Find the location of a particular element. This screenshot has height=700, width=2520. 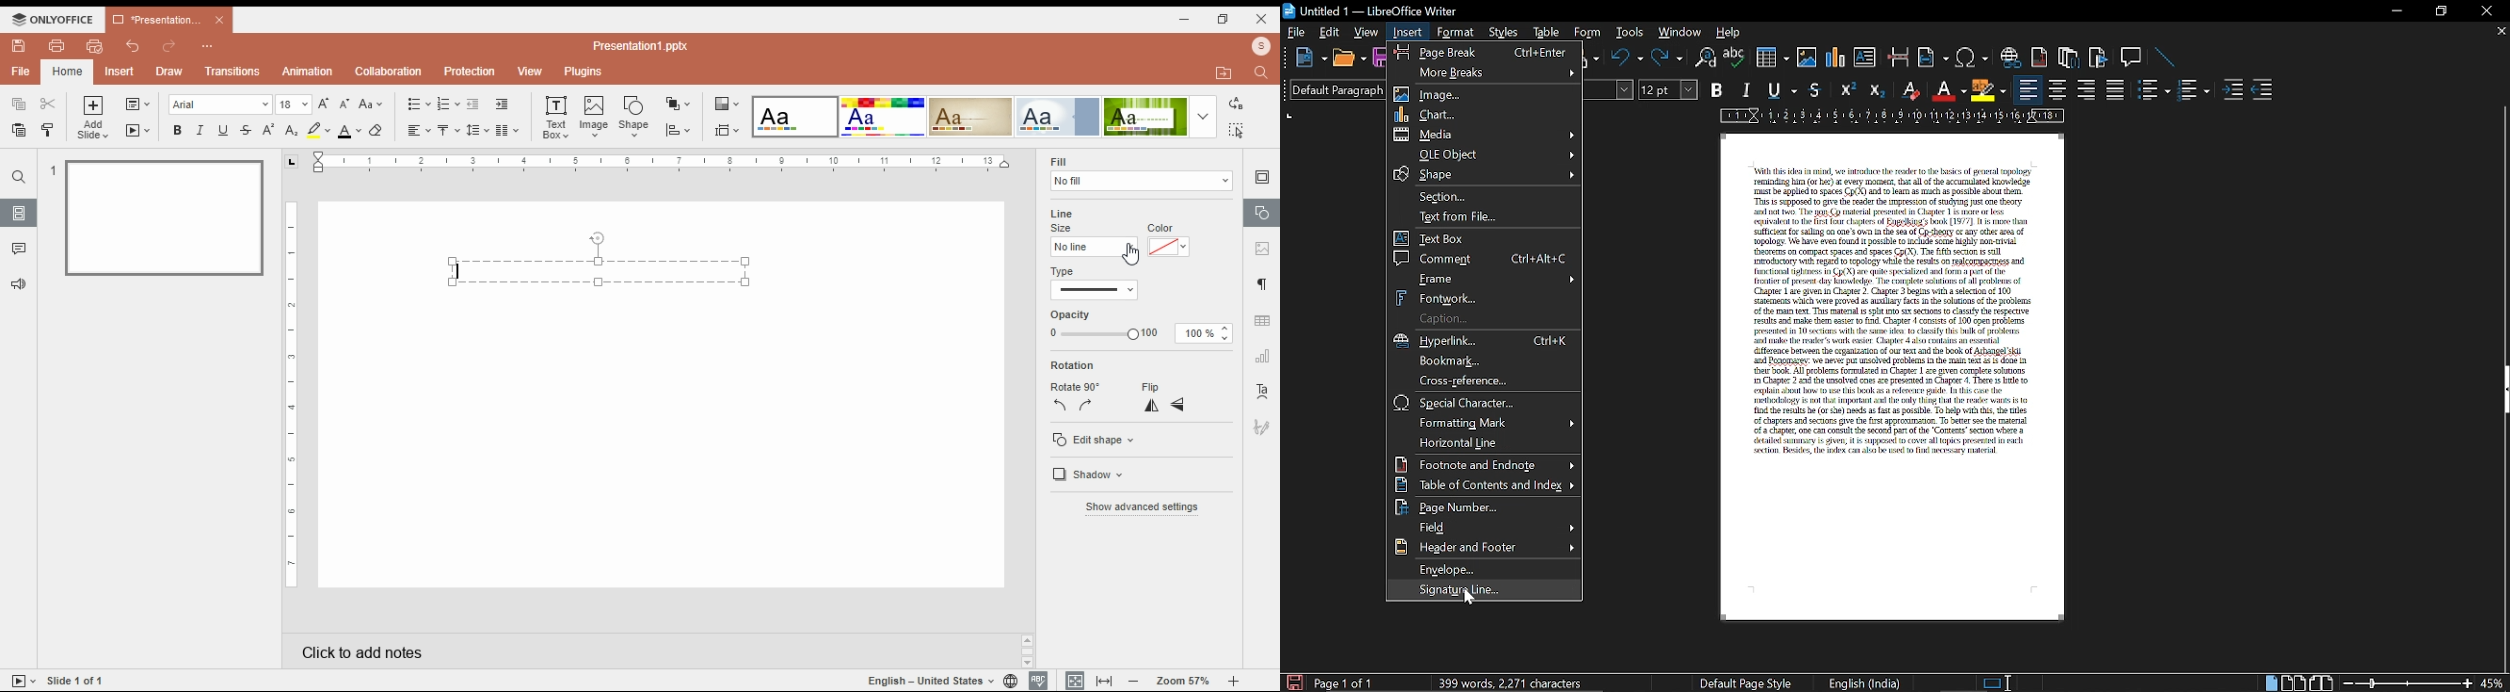

flip is located at coordinates (1150, 387).